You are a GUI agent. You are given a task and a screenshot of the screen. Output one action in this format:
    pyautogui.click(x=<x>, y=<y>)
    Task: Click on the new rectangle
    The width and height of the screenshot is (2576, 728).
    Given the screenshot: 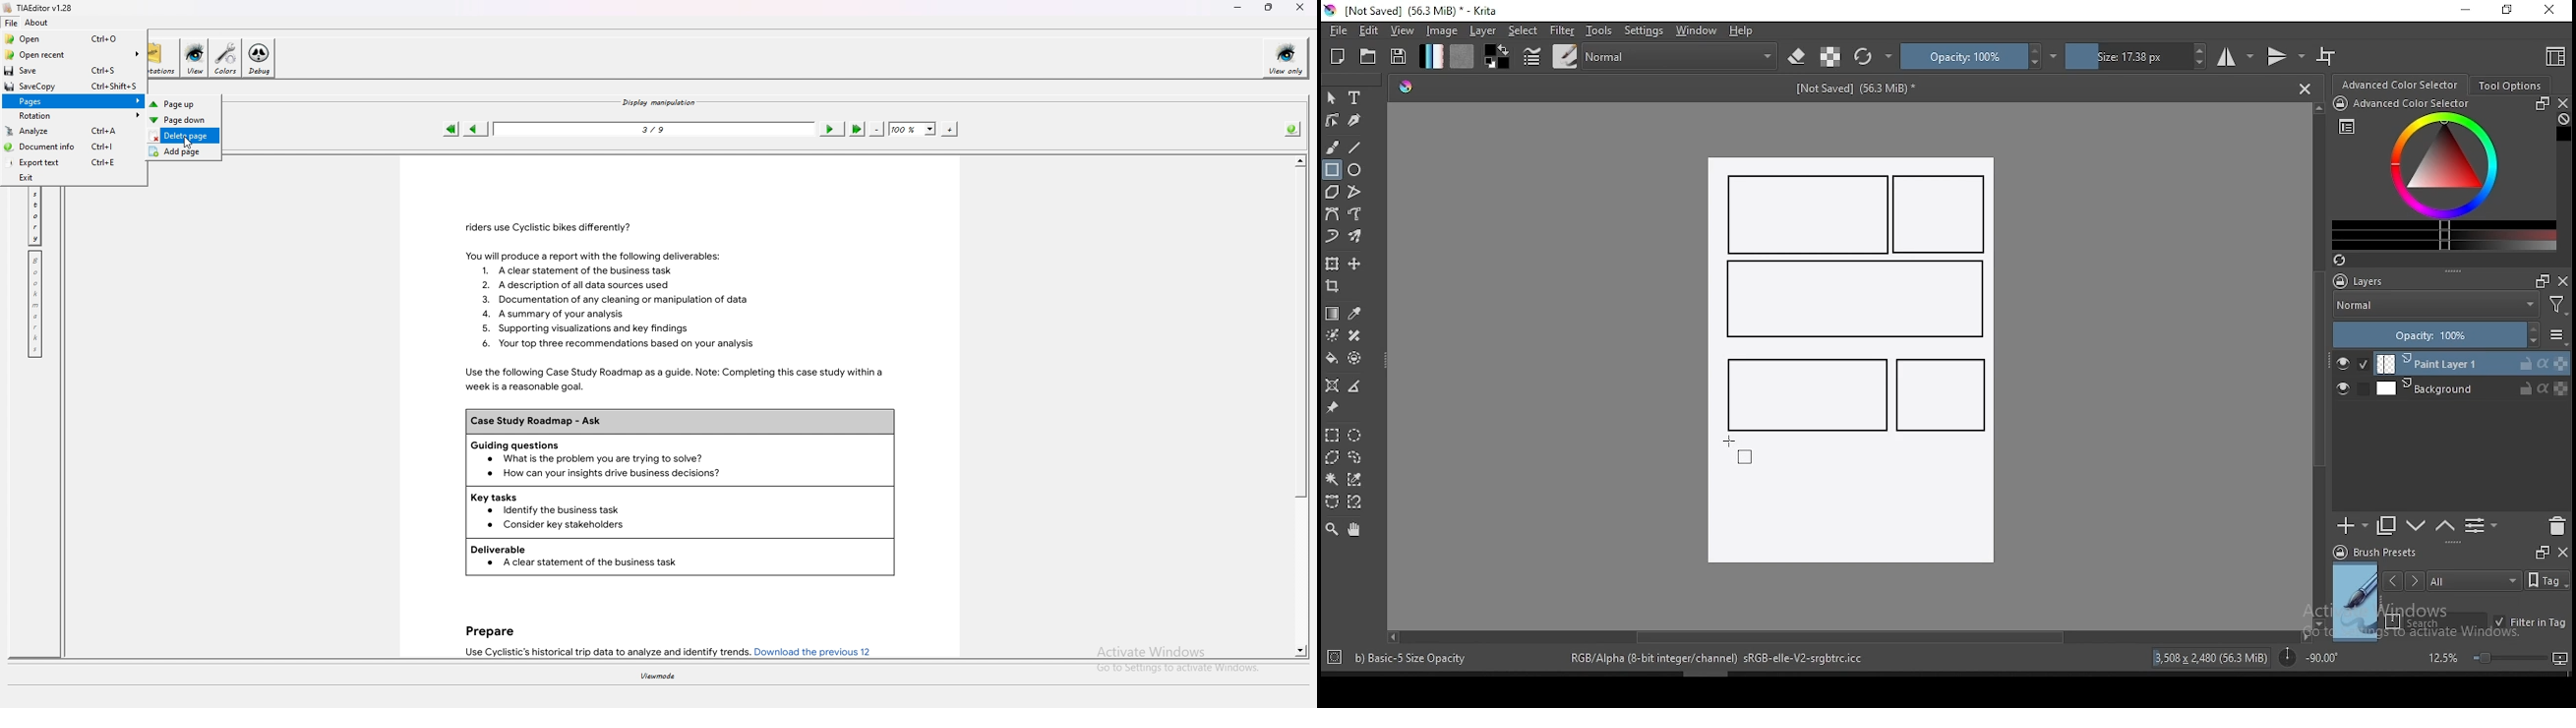 What is the action you would take?
    pyautogui.click(x=1809, y=214)
    